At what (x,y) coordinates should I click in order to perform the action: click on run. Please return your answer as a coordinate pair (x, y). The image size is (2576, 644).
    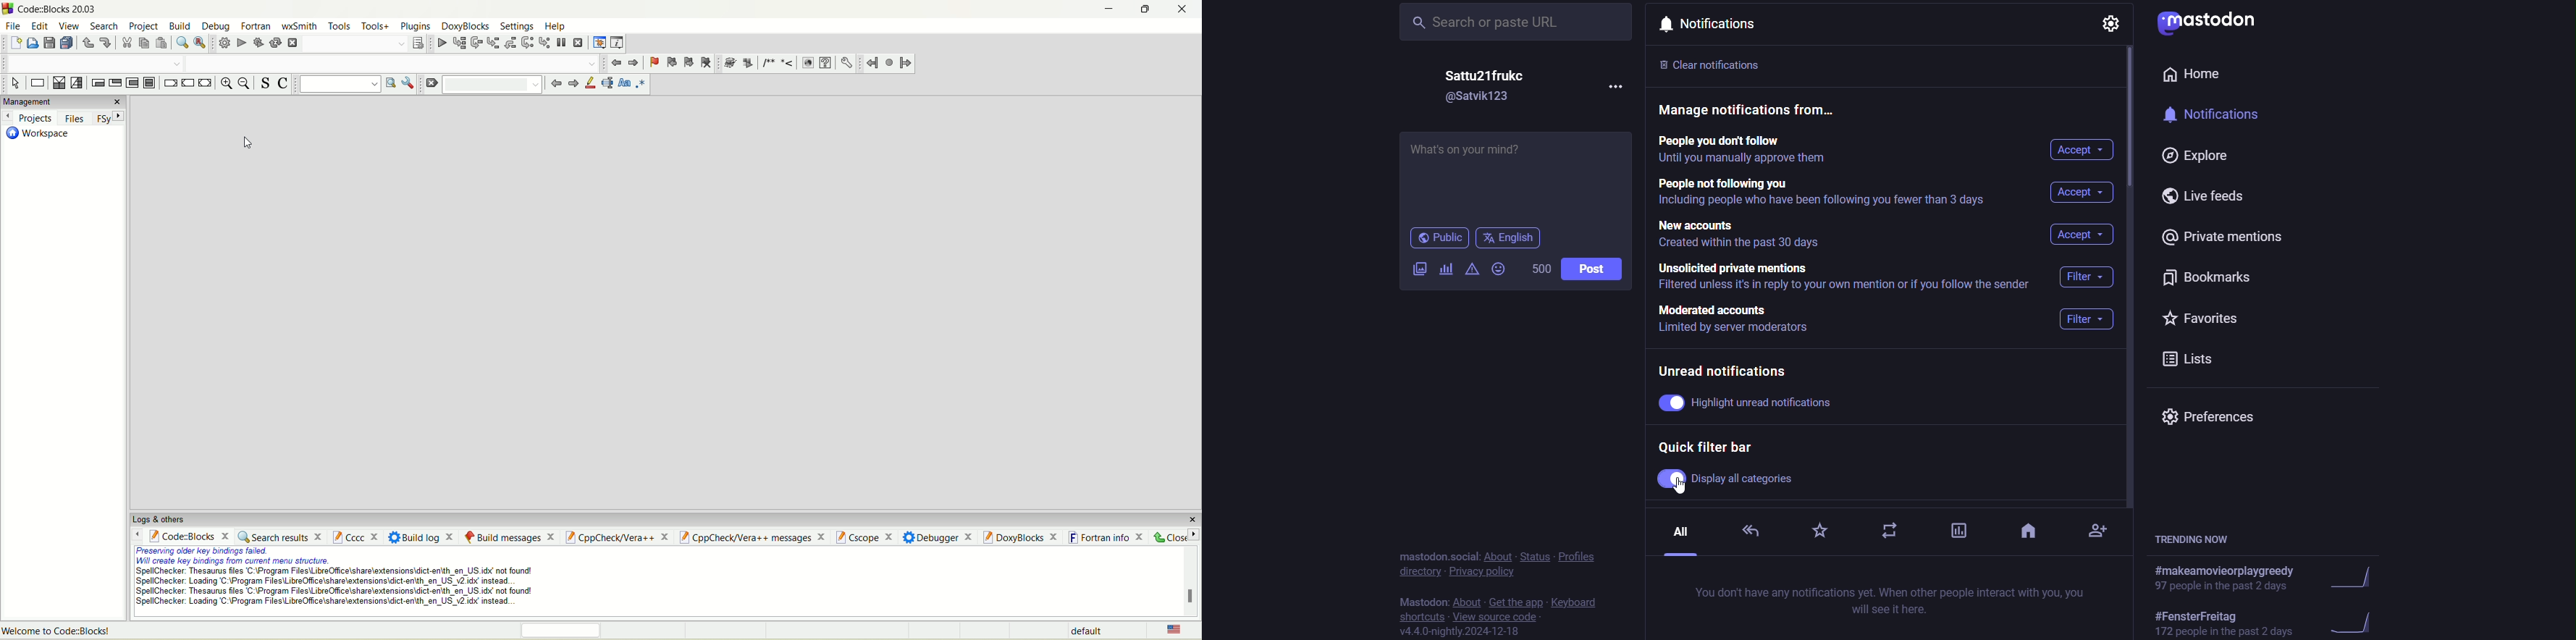
    Looking at the image, I should click on (240, 43).